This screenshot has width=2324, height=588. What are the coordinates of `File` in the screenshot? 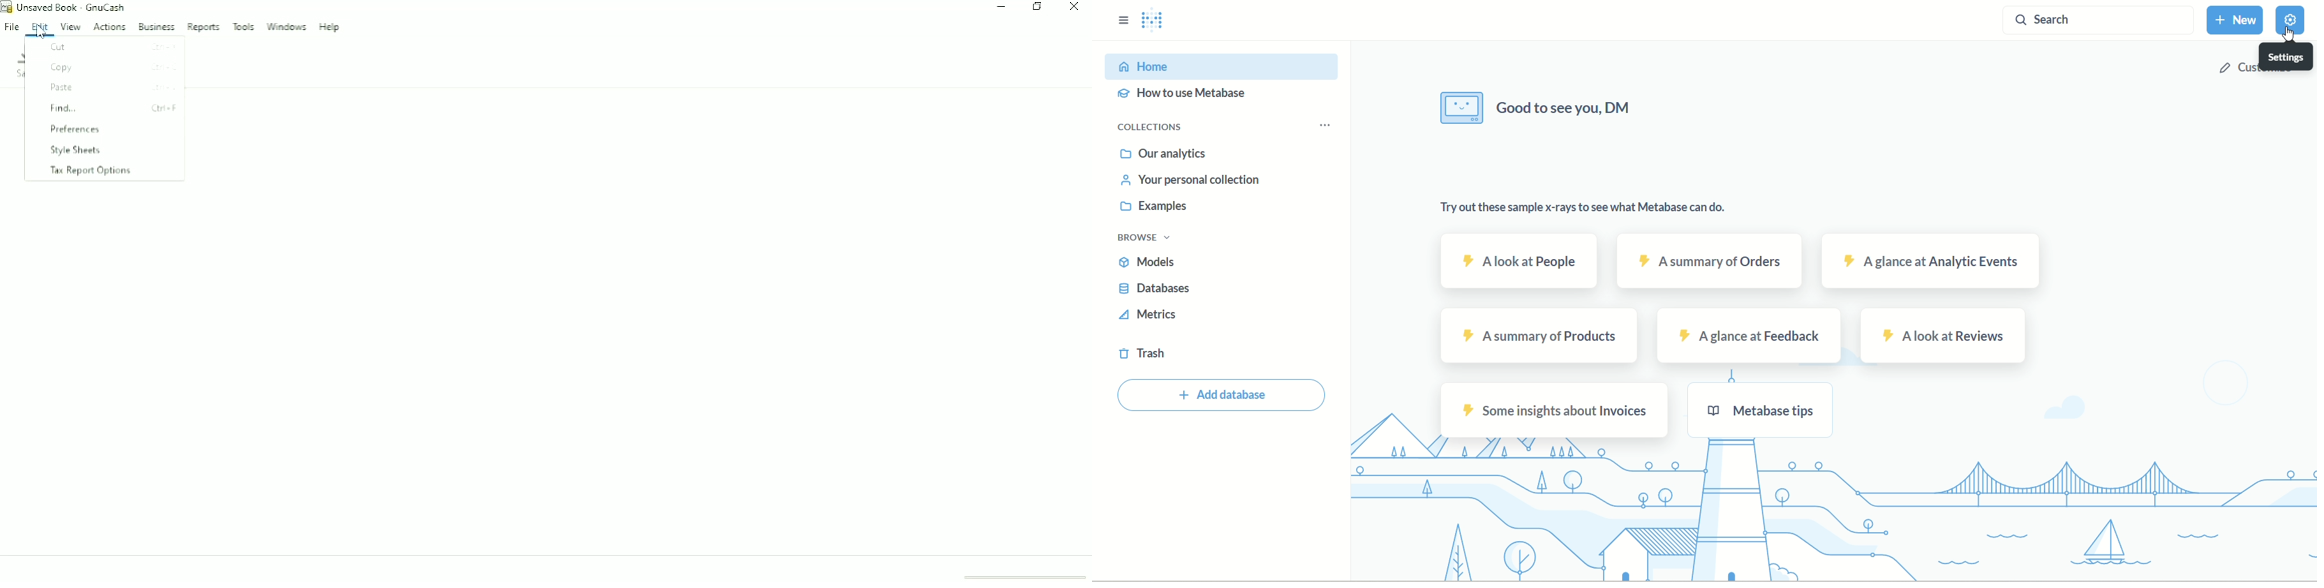 It's located at (12, 26).